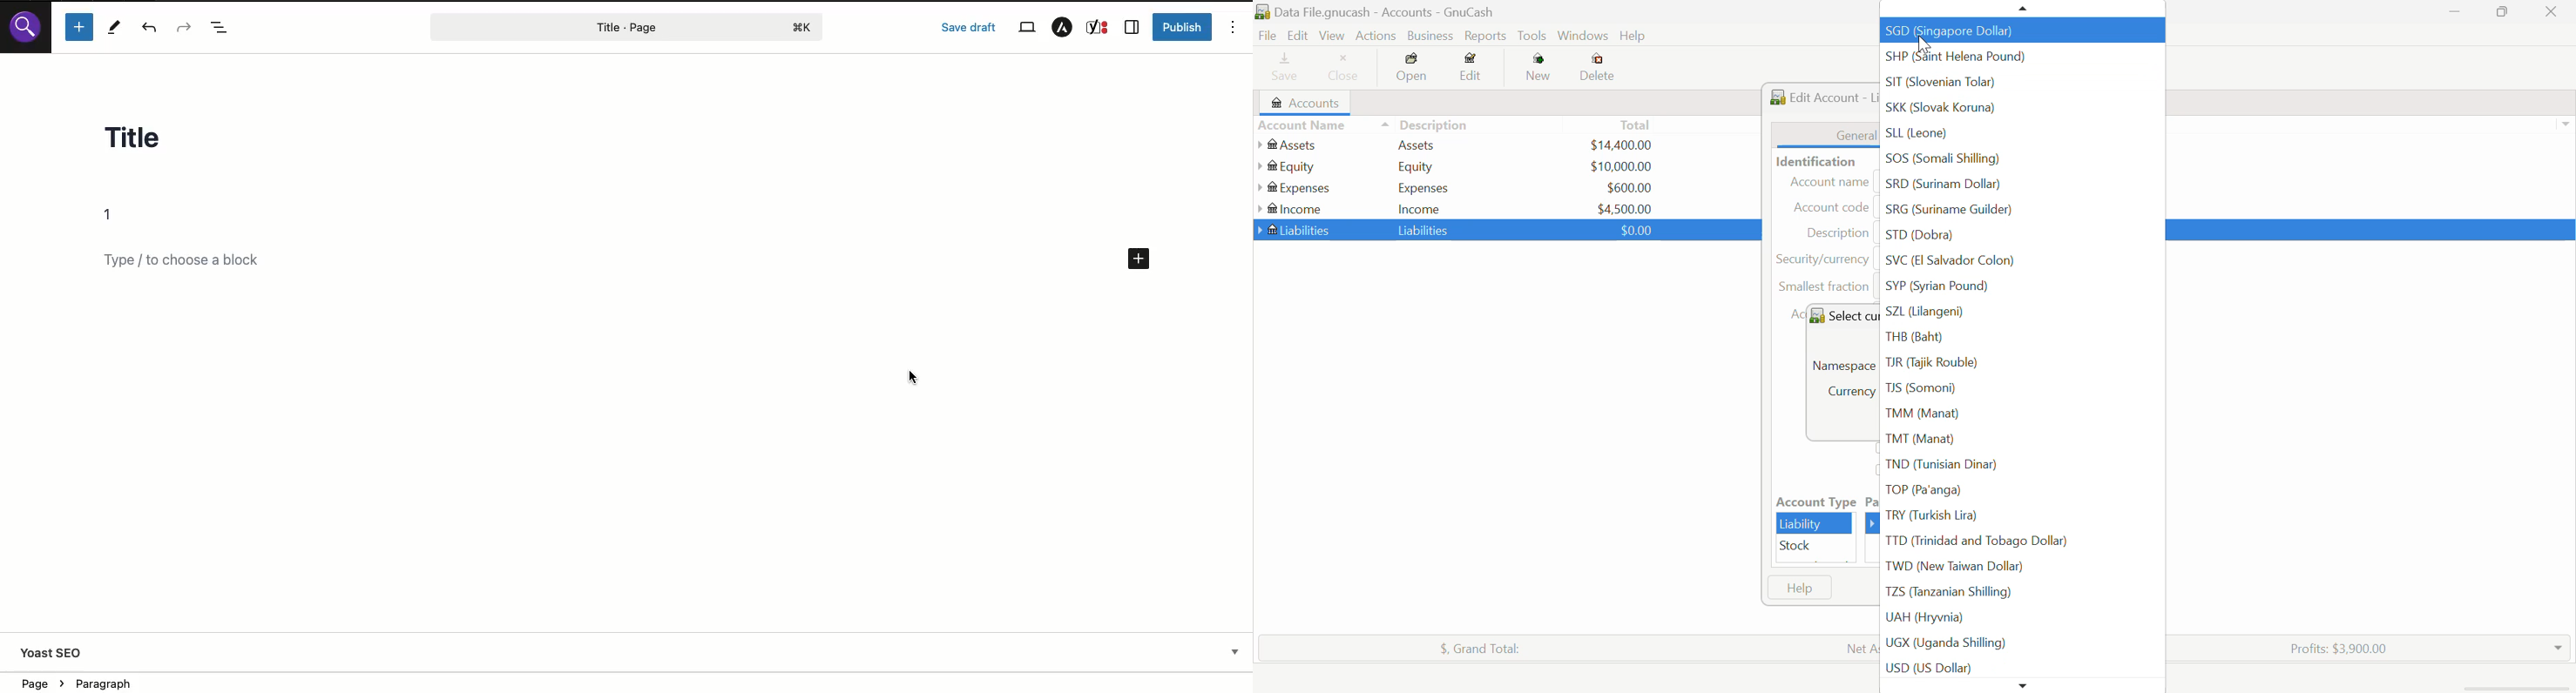 The height and width of the screenshot is (700, 2576). What do you see at coordinates (1488, 36) in the screenshot?
I see `Reports` at bounding box center [1488, 36].